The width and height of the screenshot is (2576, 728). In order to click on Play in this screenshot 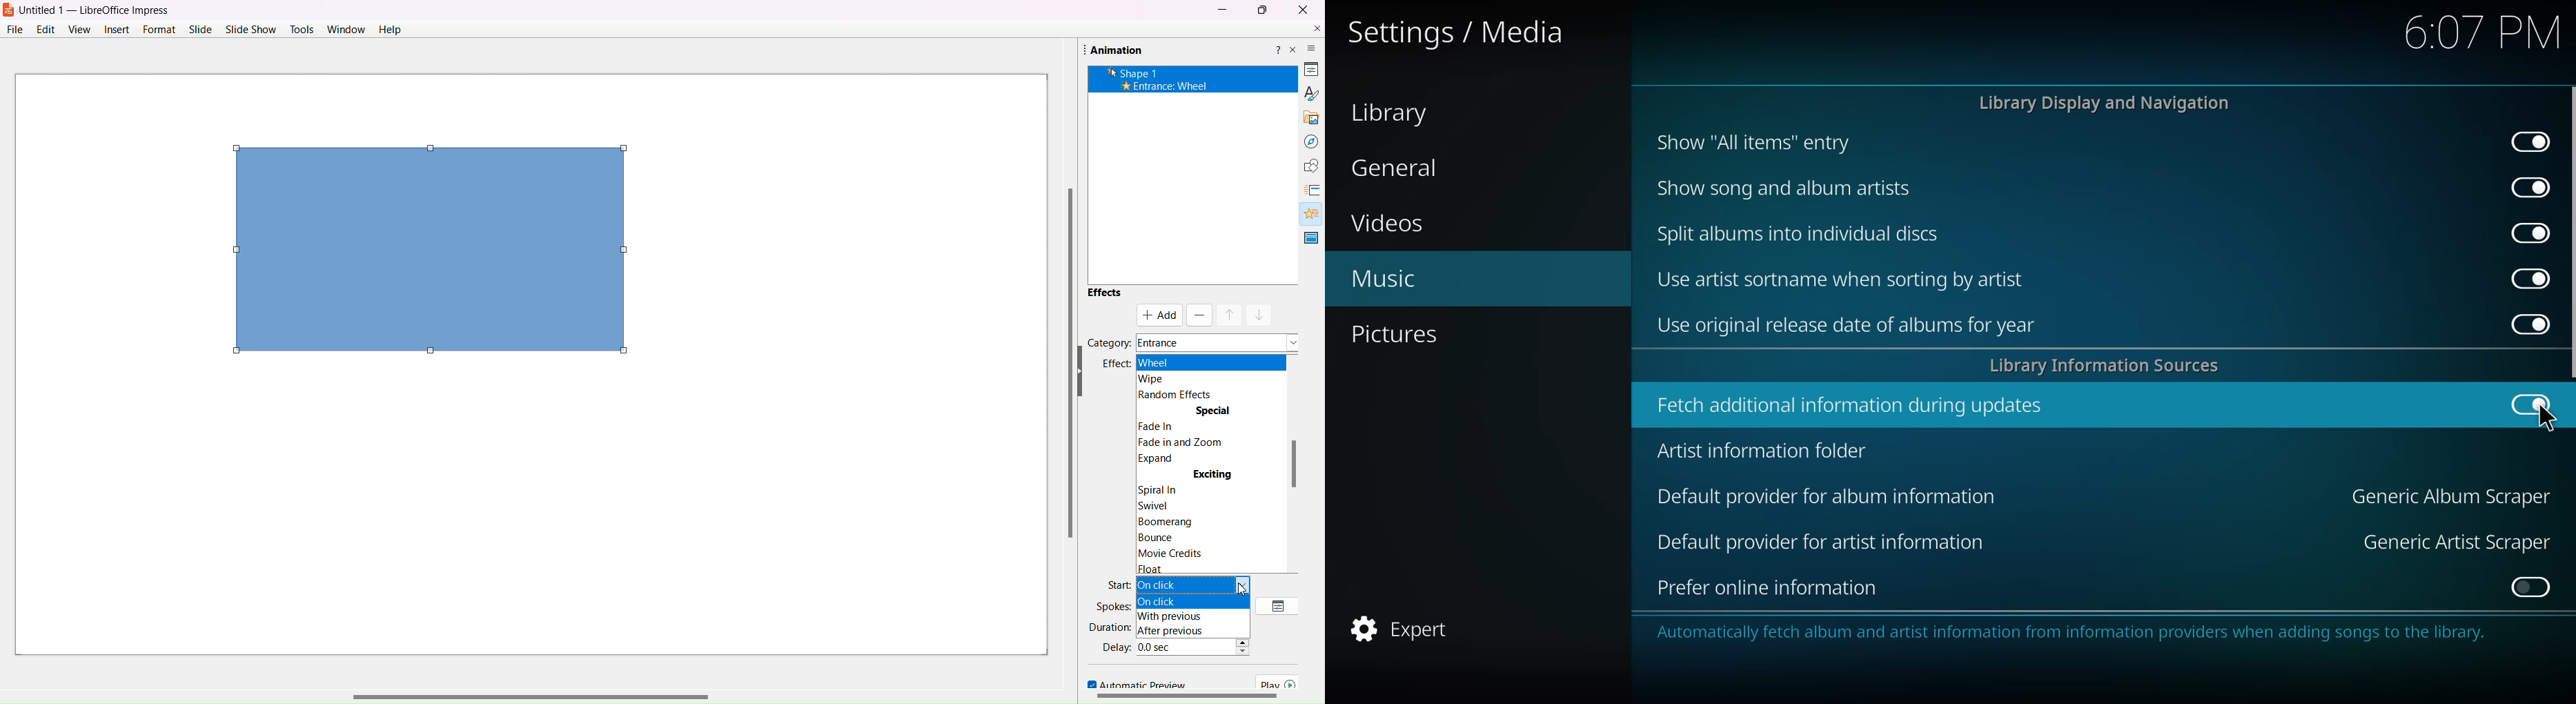, I will do `click(1281, 682)`.